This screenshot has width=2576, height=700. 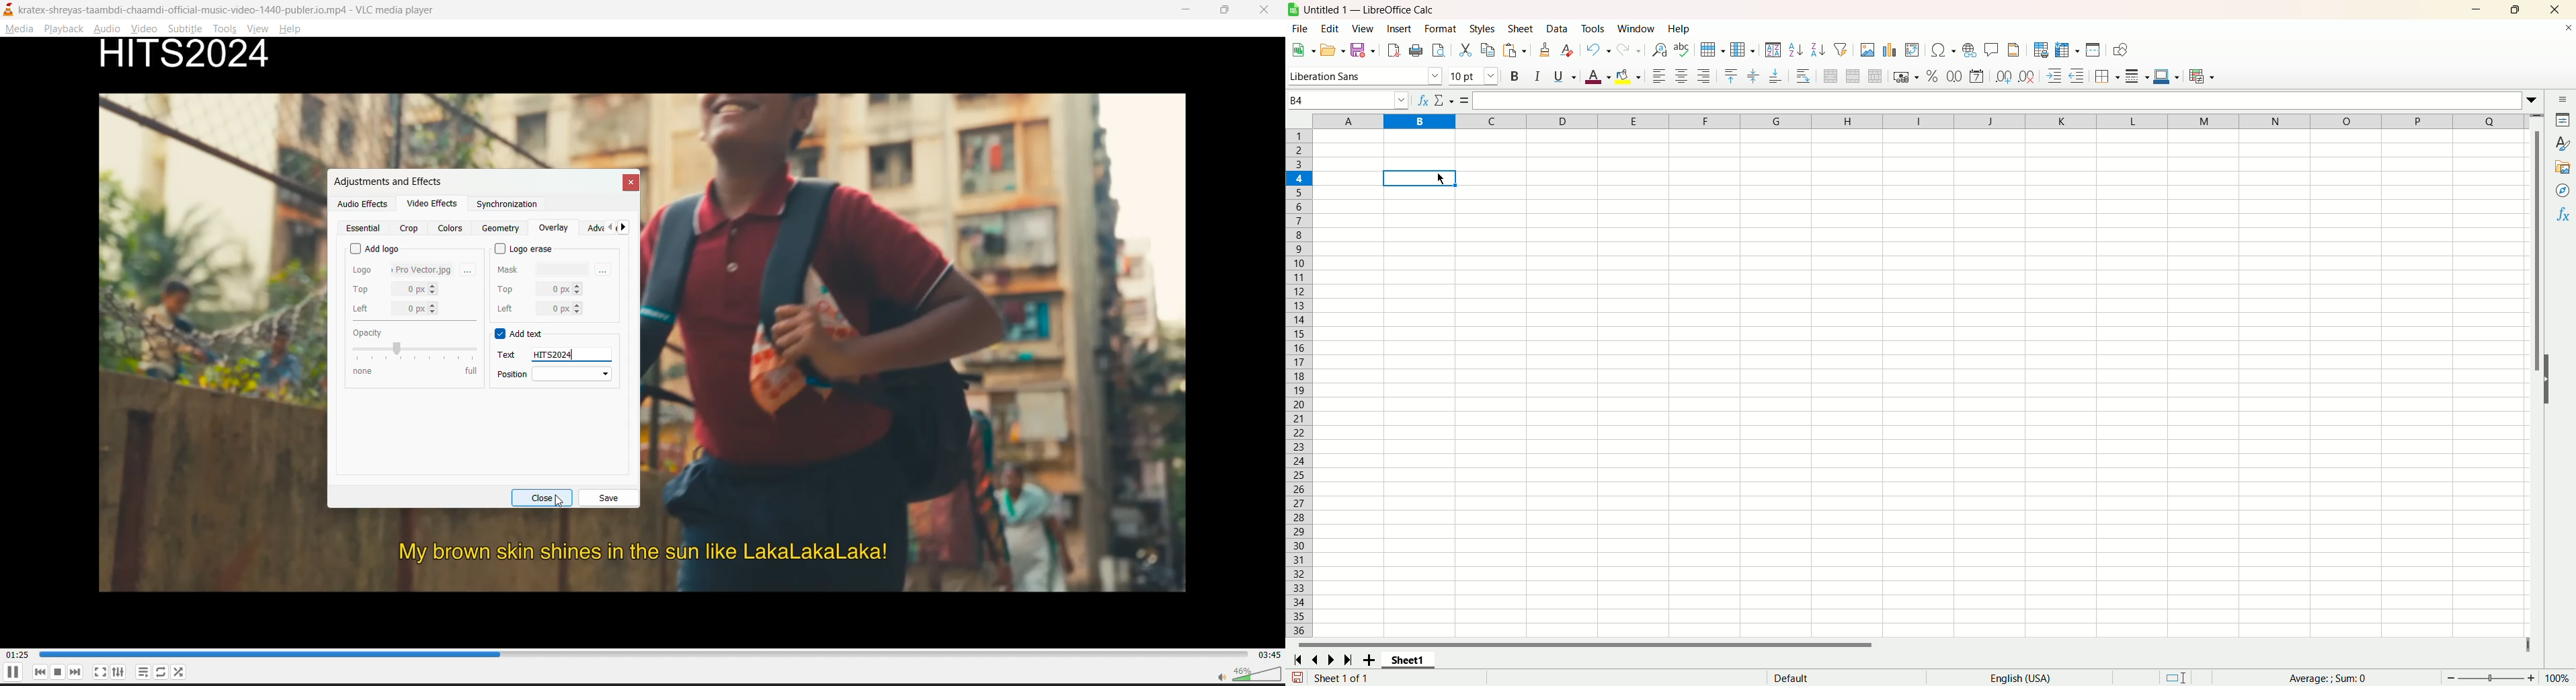 What do you see at coordinates (1904, 78) in the screenshot?
I see `format as currency` at bounding box center [1904, 78].